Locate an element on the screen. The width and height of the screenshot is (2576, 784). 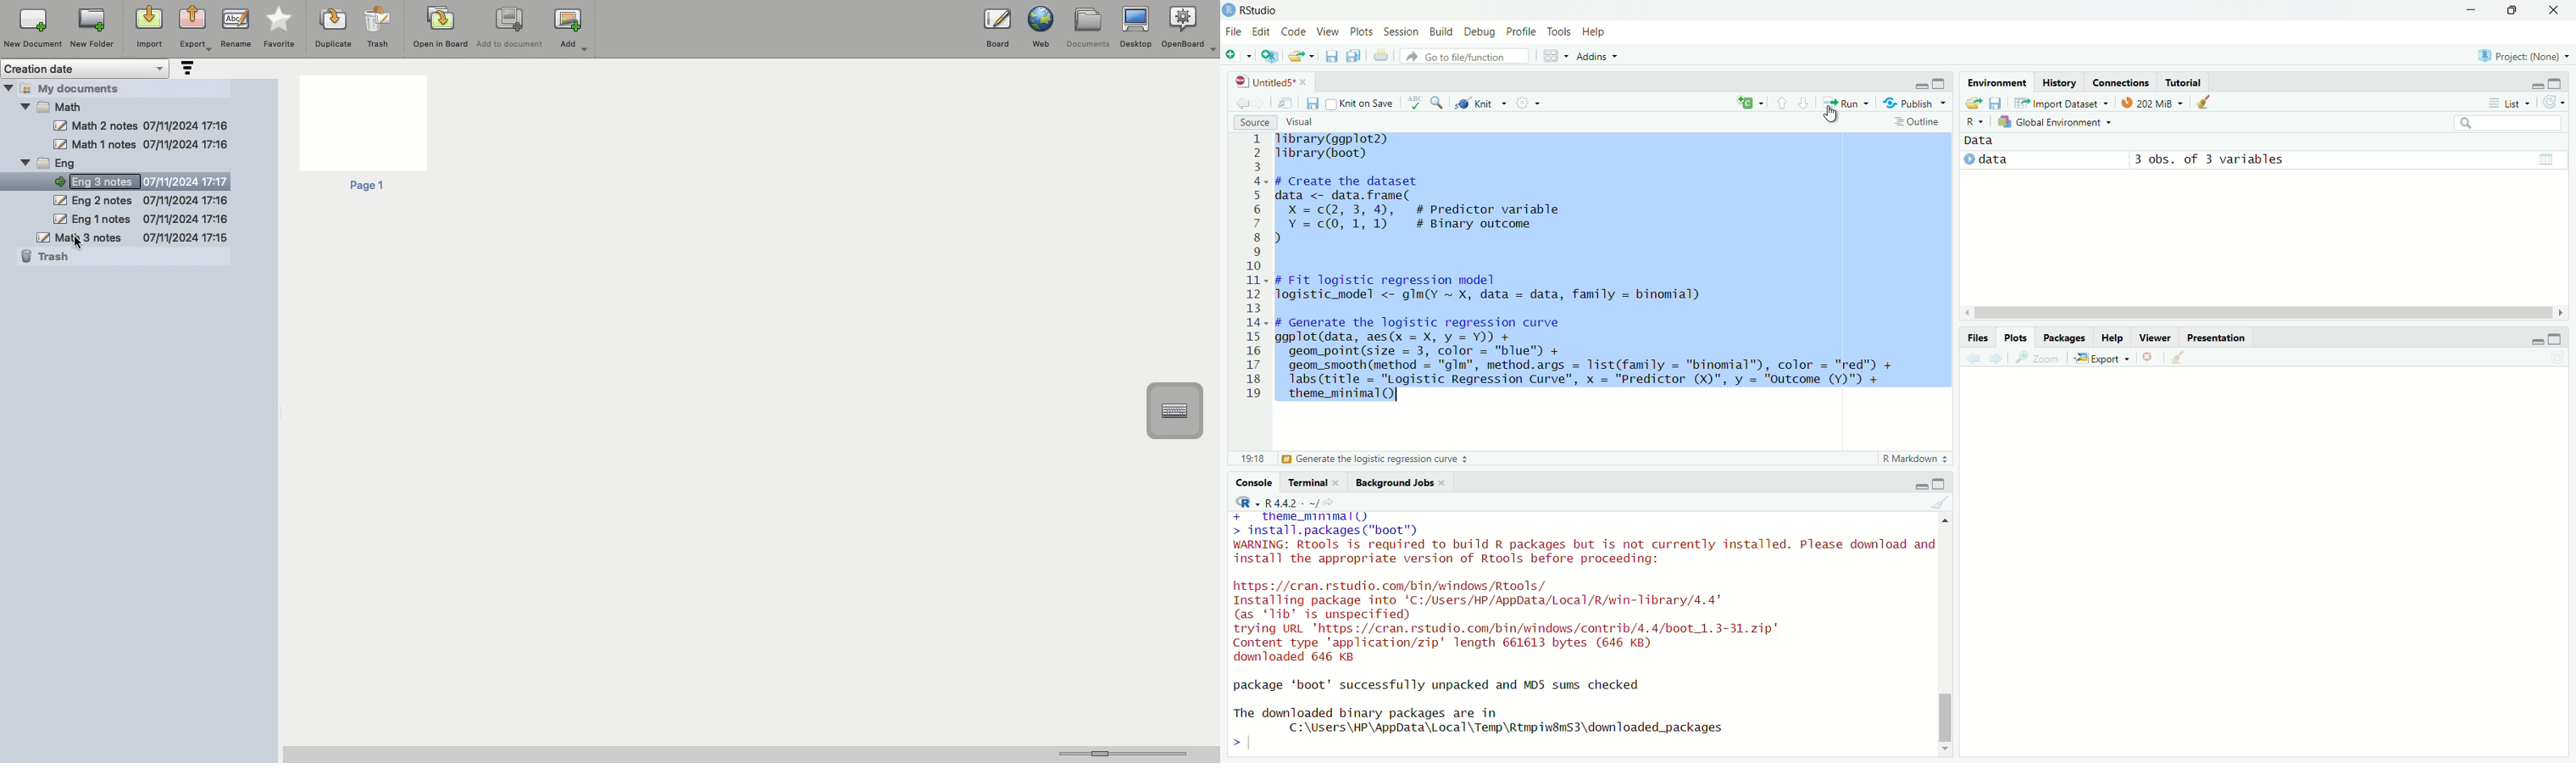
202 MiB is located at coordinates (2152, 101).